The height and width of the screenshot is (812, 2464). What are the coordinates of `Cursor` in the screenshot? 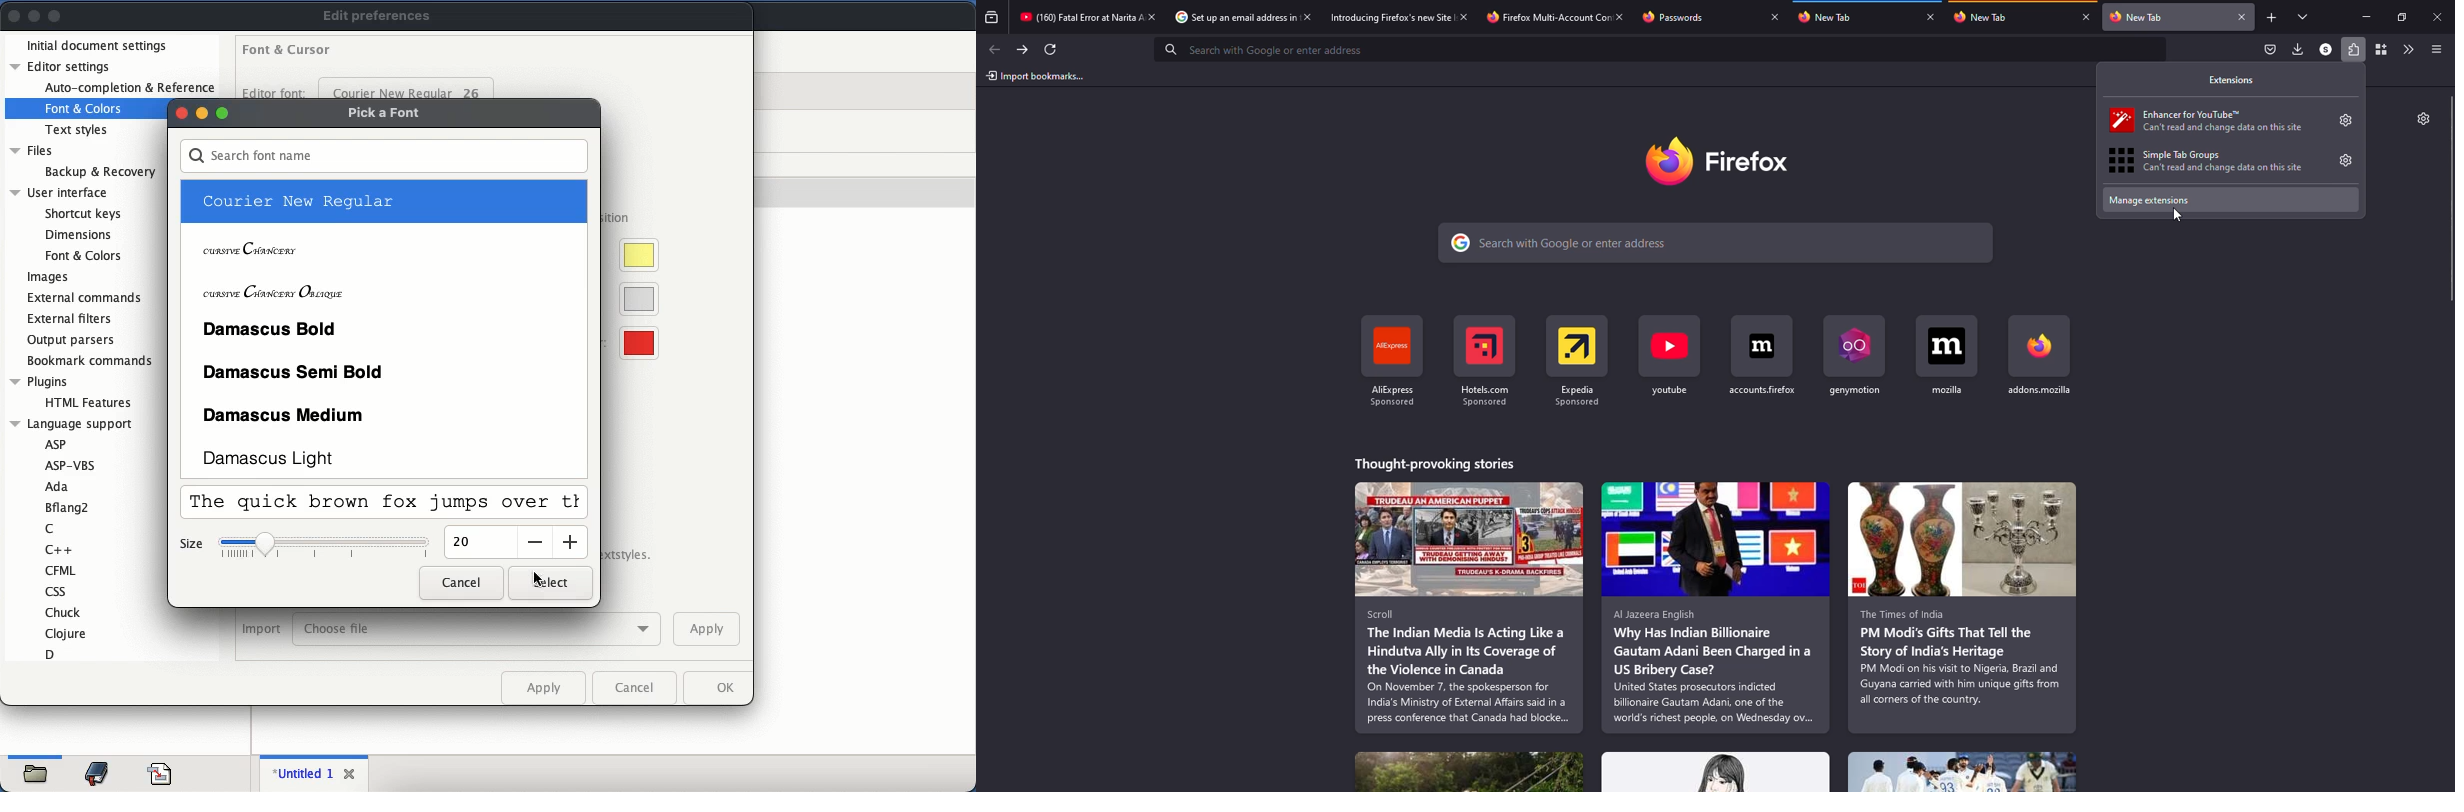 It's located at (2178, 216).